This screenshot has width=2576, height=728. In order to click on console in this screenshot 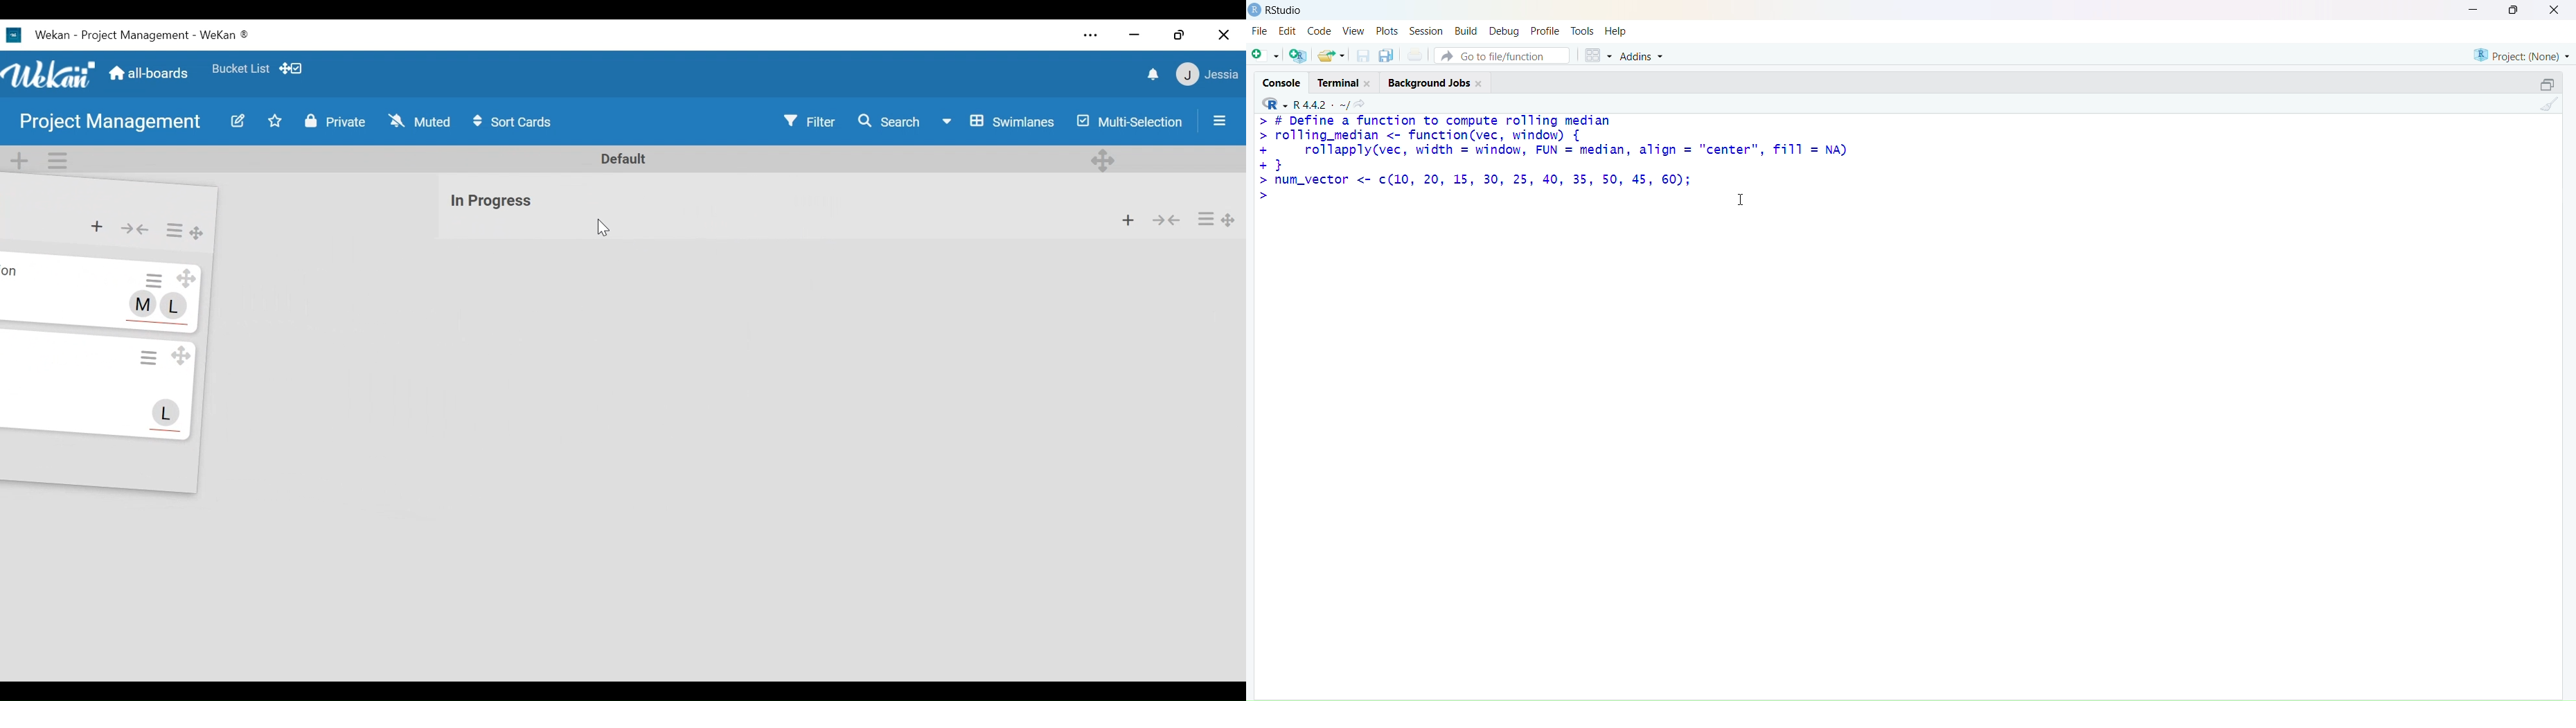, I will do `click(1282, 83)`.